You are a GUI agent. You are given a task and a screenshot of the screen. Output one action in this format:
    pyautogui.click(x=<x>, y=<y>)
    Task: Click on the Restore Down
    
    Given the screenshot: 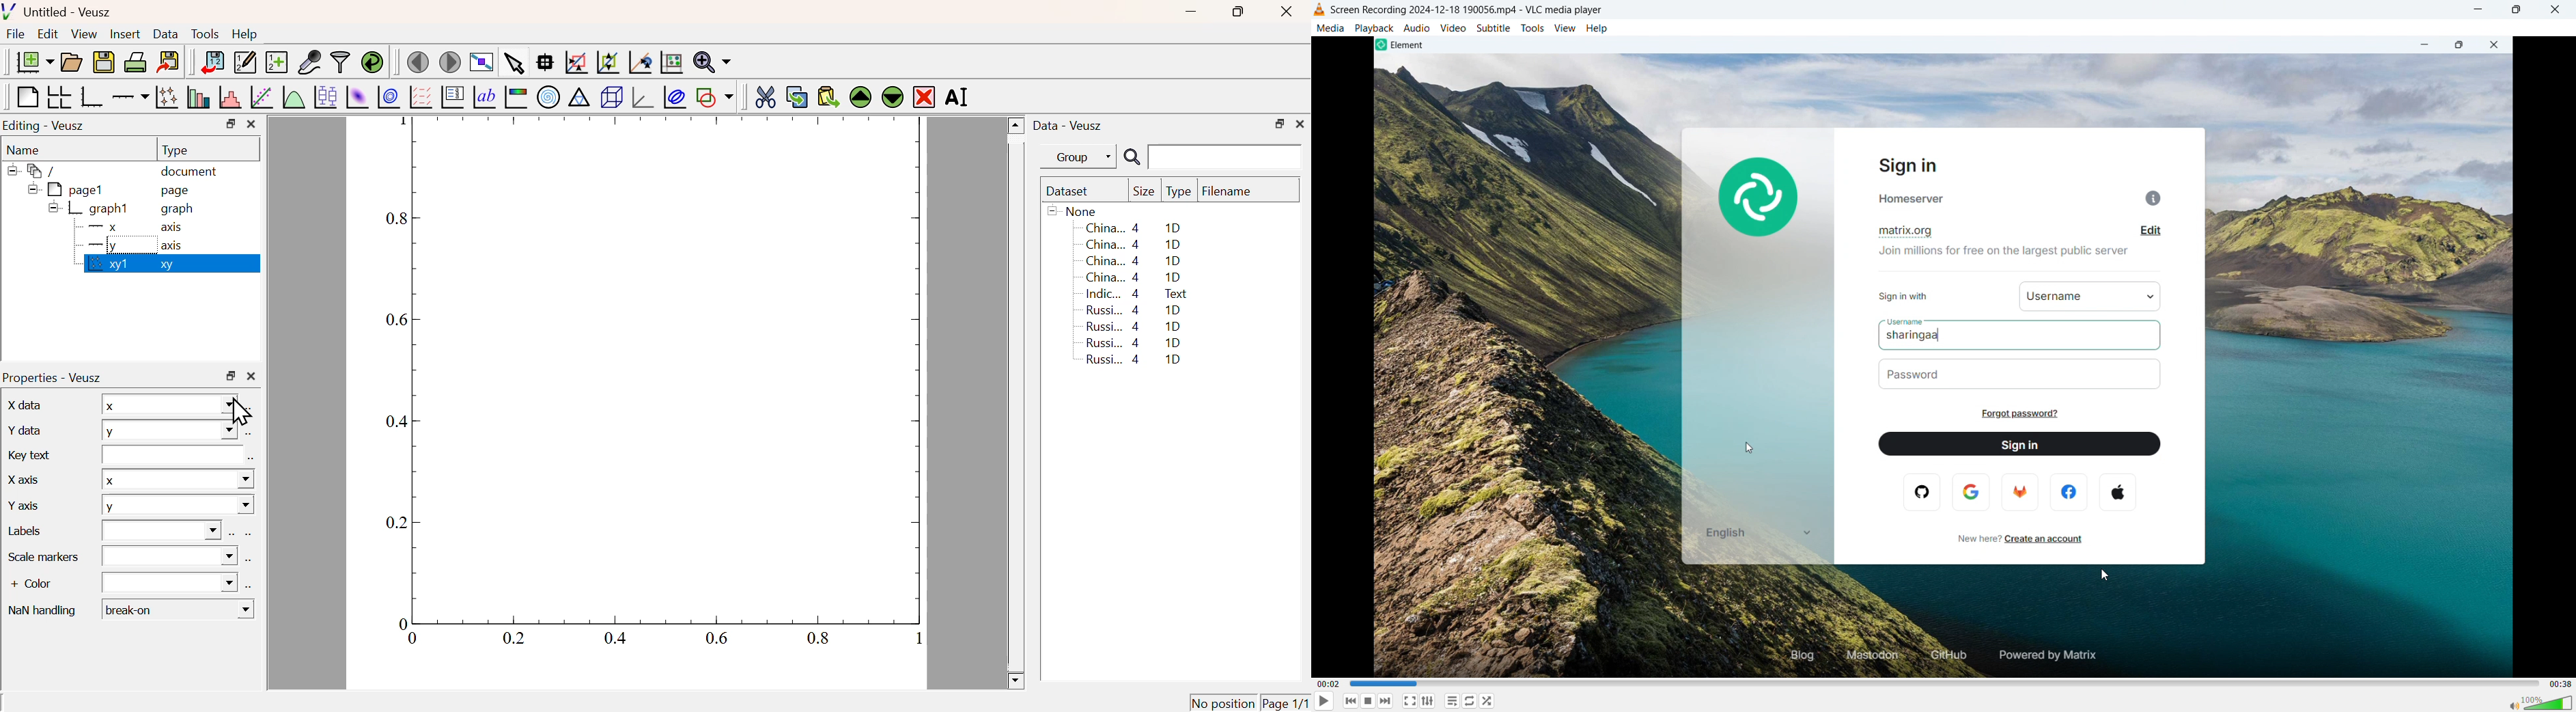 What is the action you would take?
    pyautogui.click(x=231, y=376)
    